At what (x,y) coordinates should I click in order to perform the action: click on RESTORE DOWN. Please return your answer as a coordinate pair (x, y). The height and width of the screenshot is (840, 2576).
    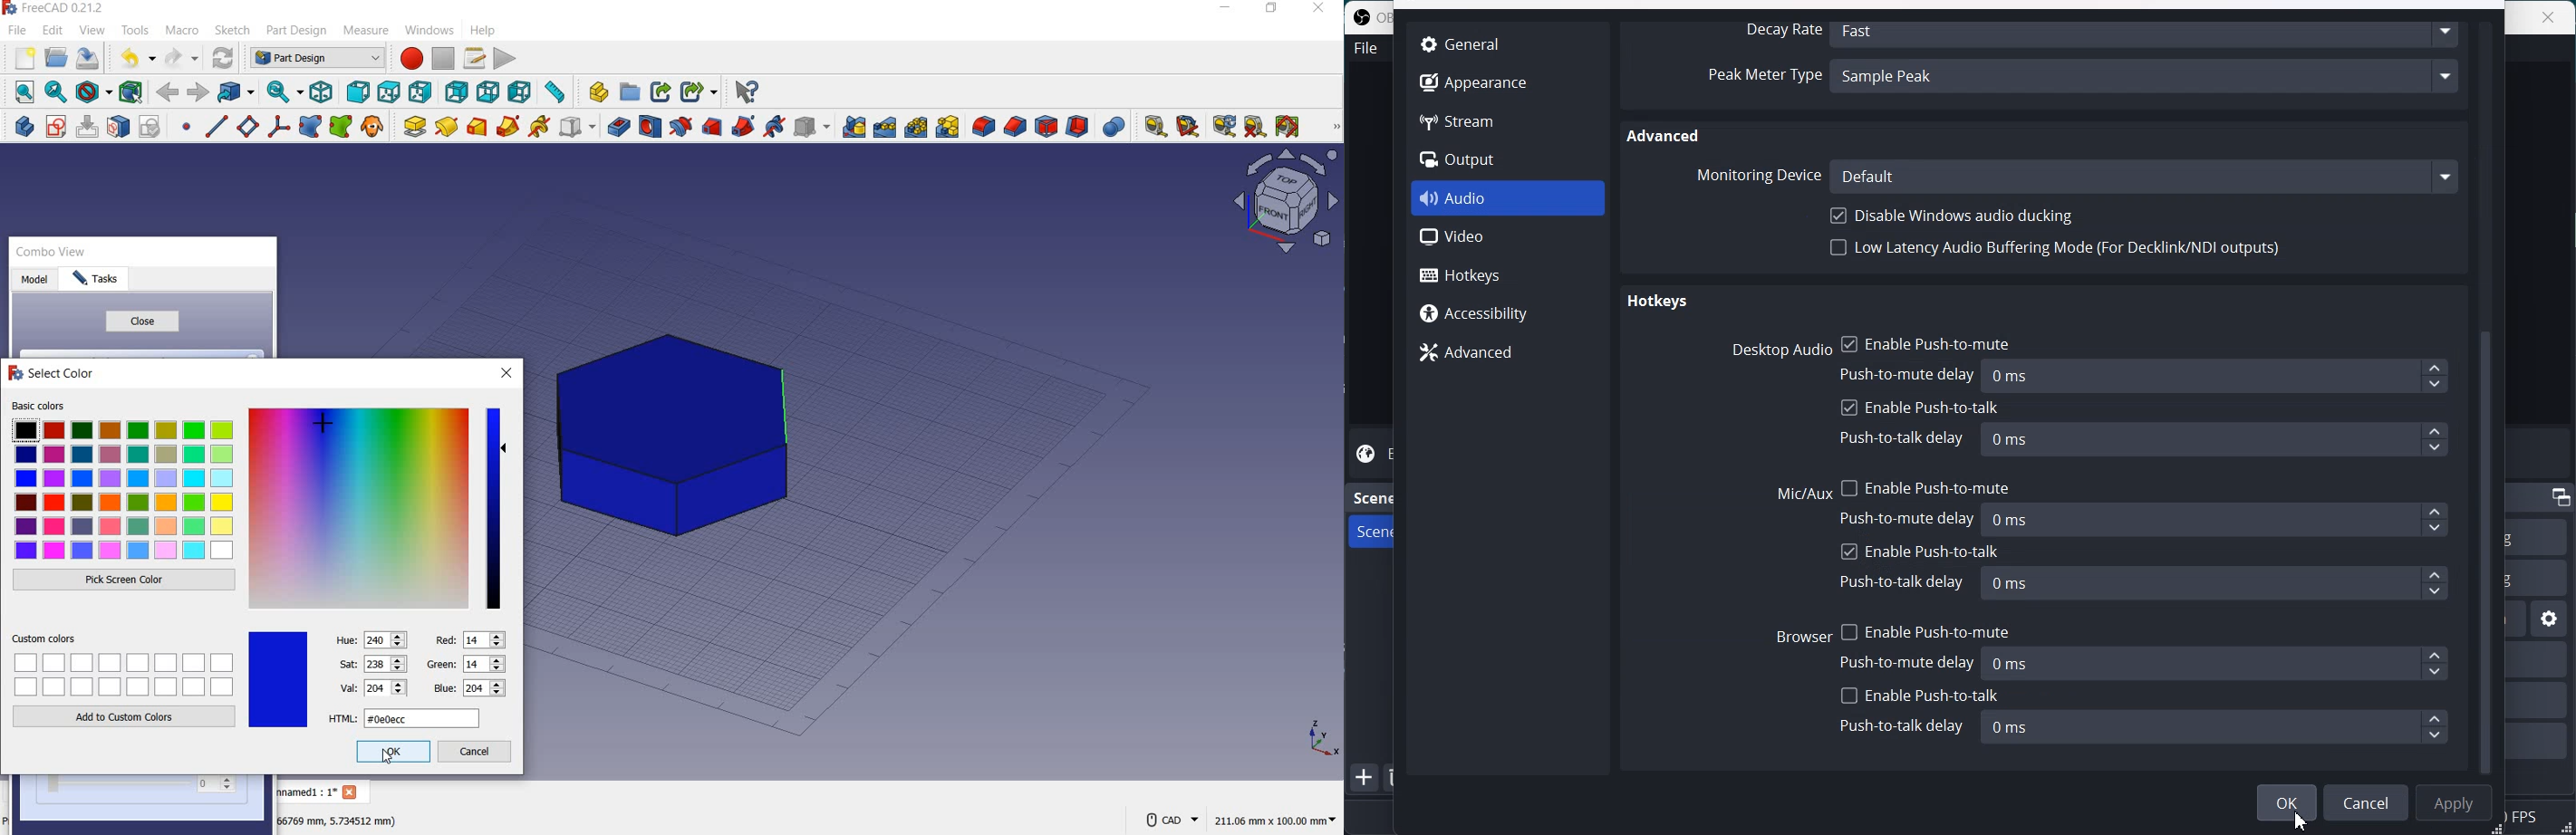
    Looking at the image, I should click on (1273, 10).